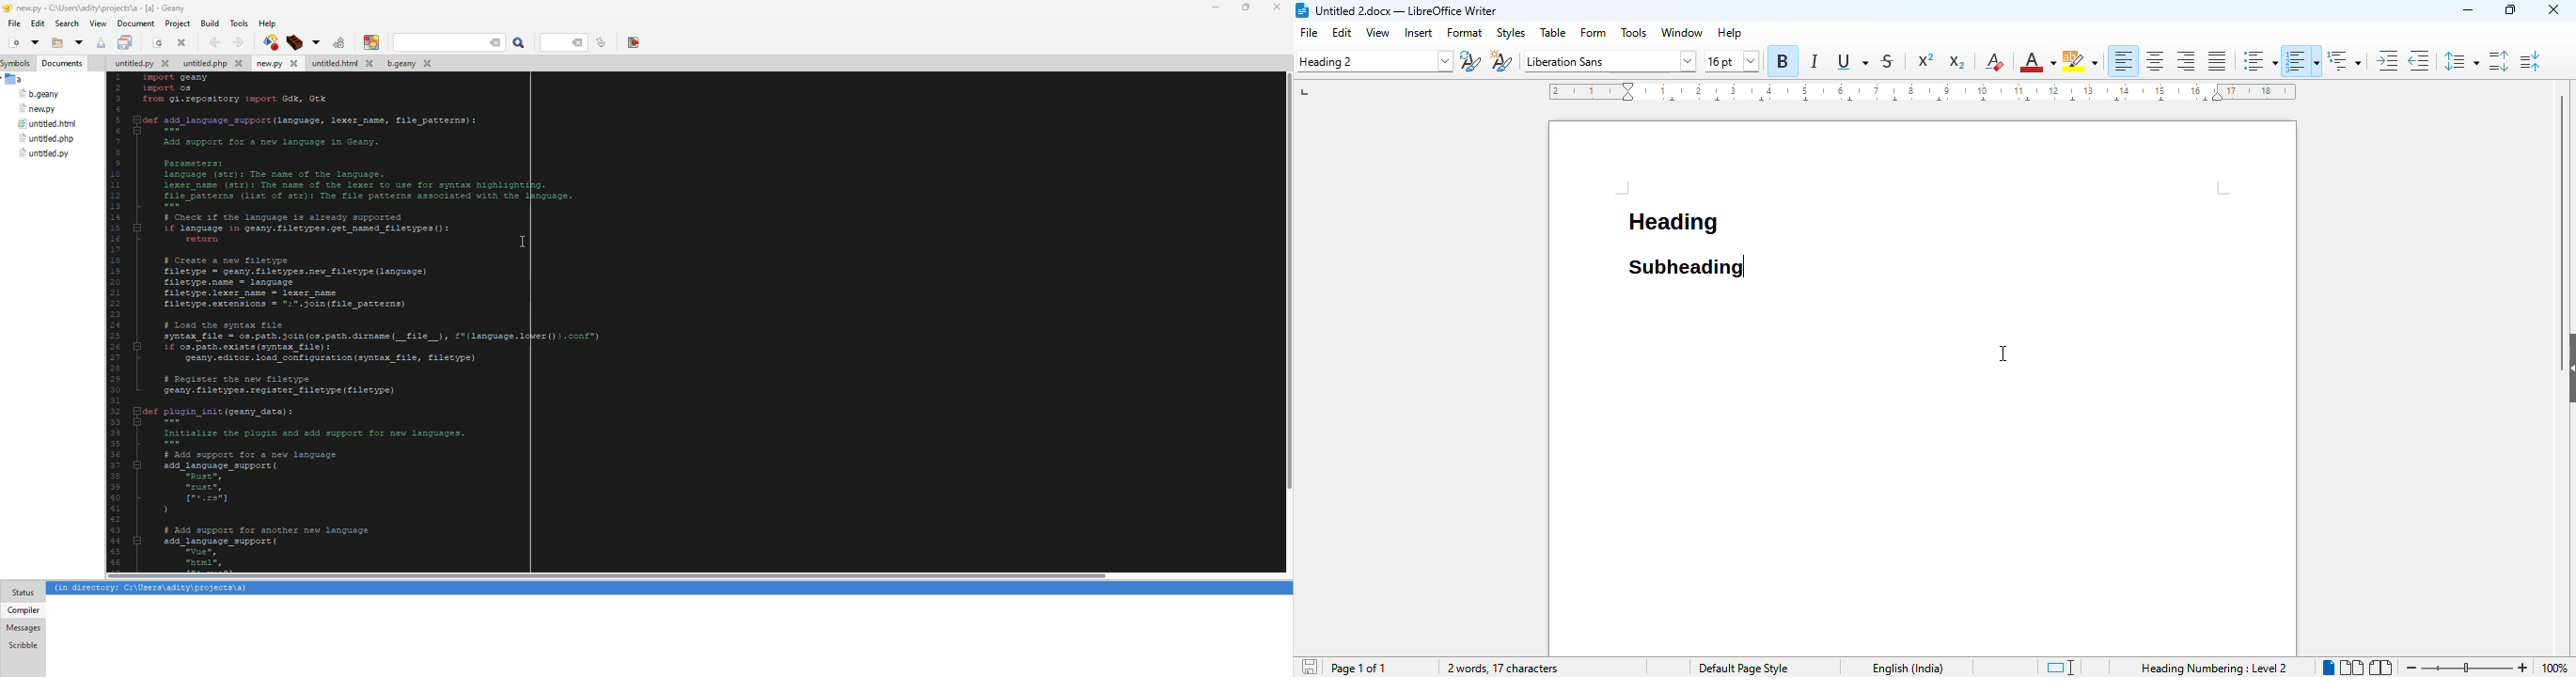 The width and height of the screenshot is (2576, 700). I want to click on table, so click(1552, 32).